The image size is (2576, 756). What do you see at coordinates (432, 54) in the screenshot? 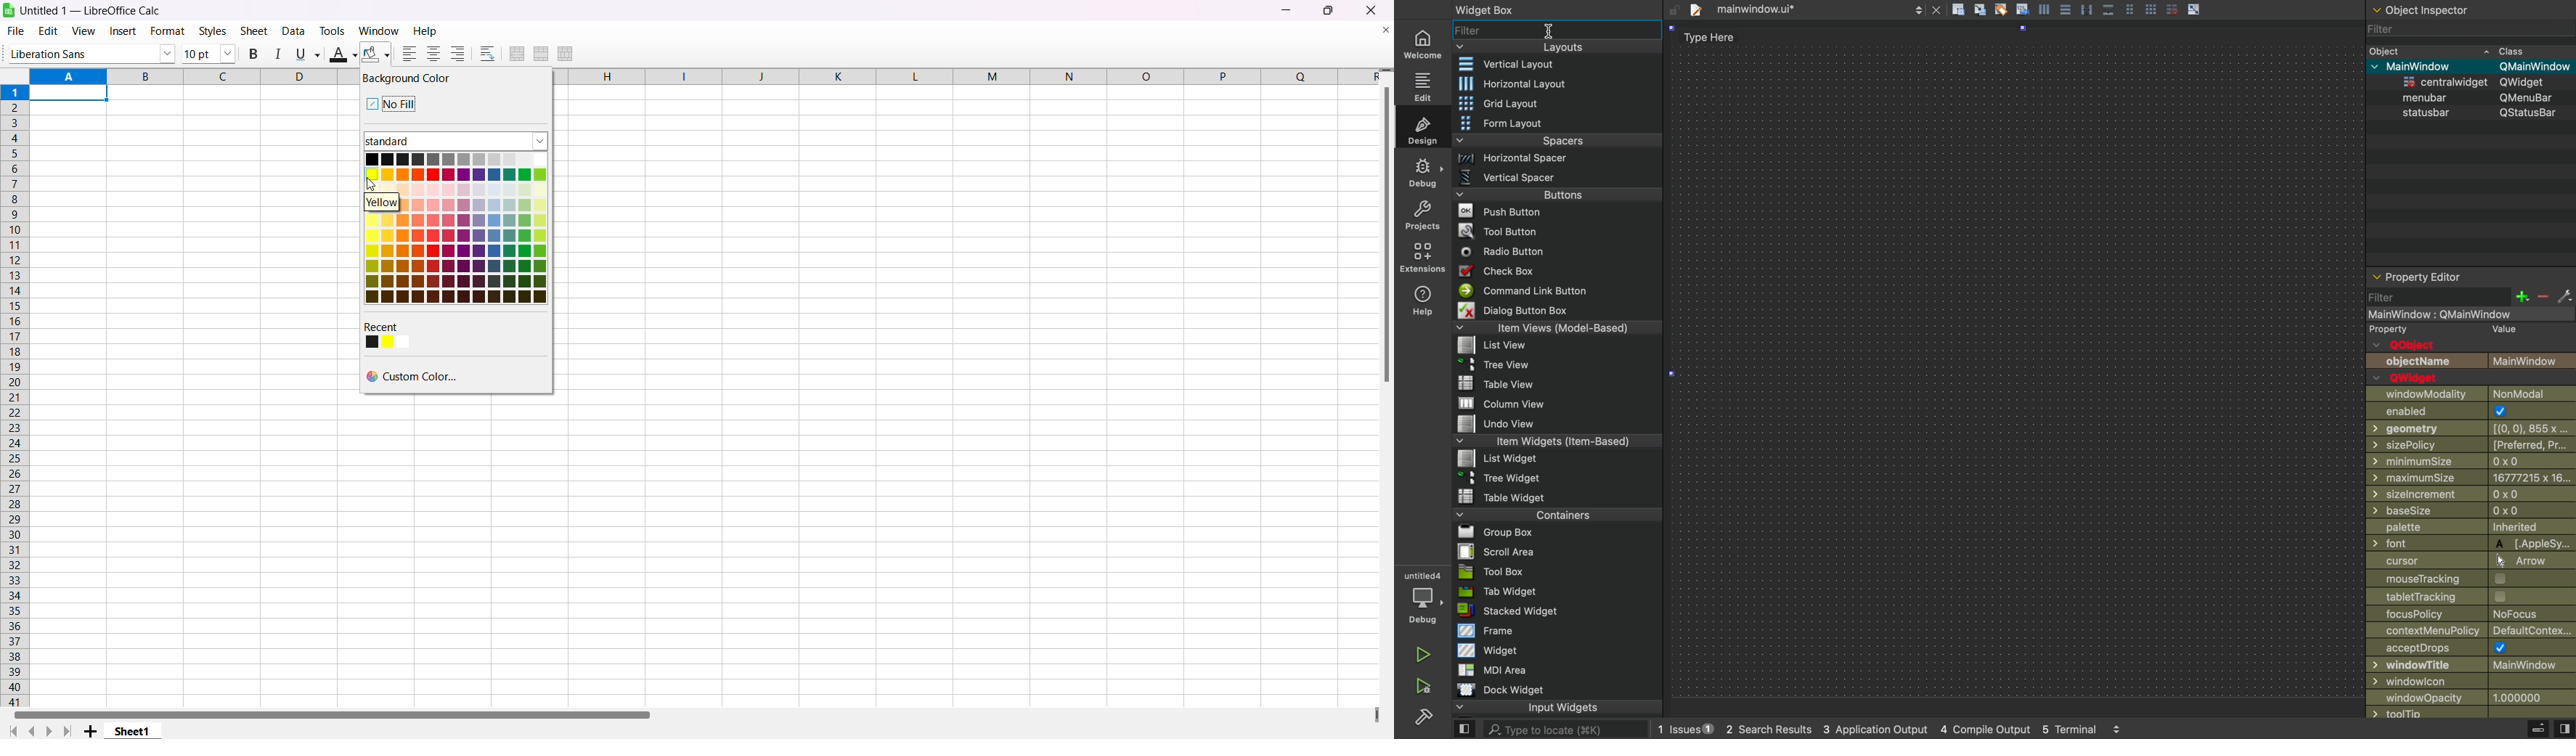
I see `center aligned` at bounding box center [432, 54].